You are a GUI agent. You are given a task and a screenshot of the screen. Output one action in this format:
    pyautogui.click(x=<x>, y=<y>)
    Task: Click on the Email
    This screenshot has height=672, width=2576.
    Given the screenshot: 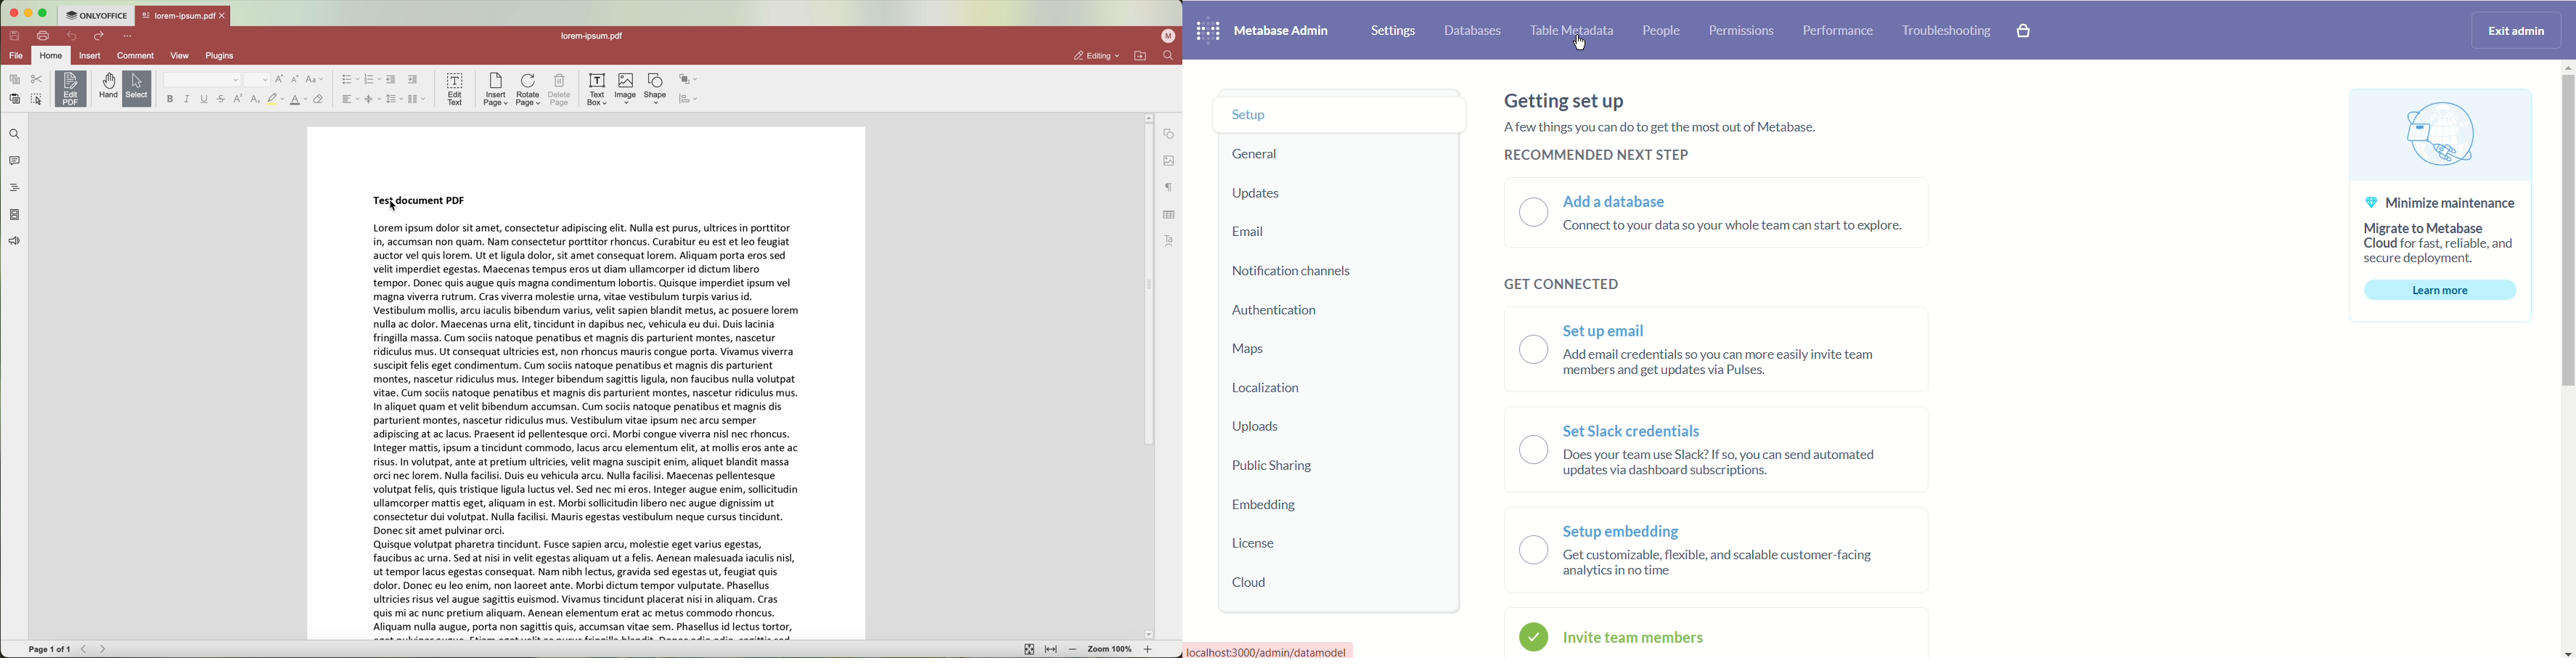 What is the action you would take?
    pyautogui.click(x=1282, y=234)
    